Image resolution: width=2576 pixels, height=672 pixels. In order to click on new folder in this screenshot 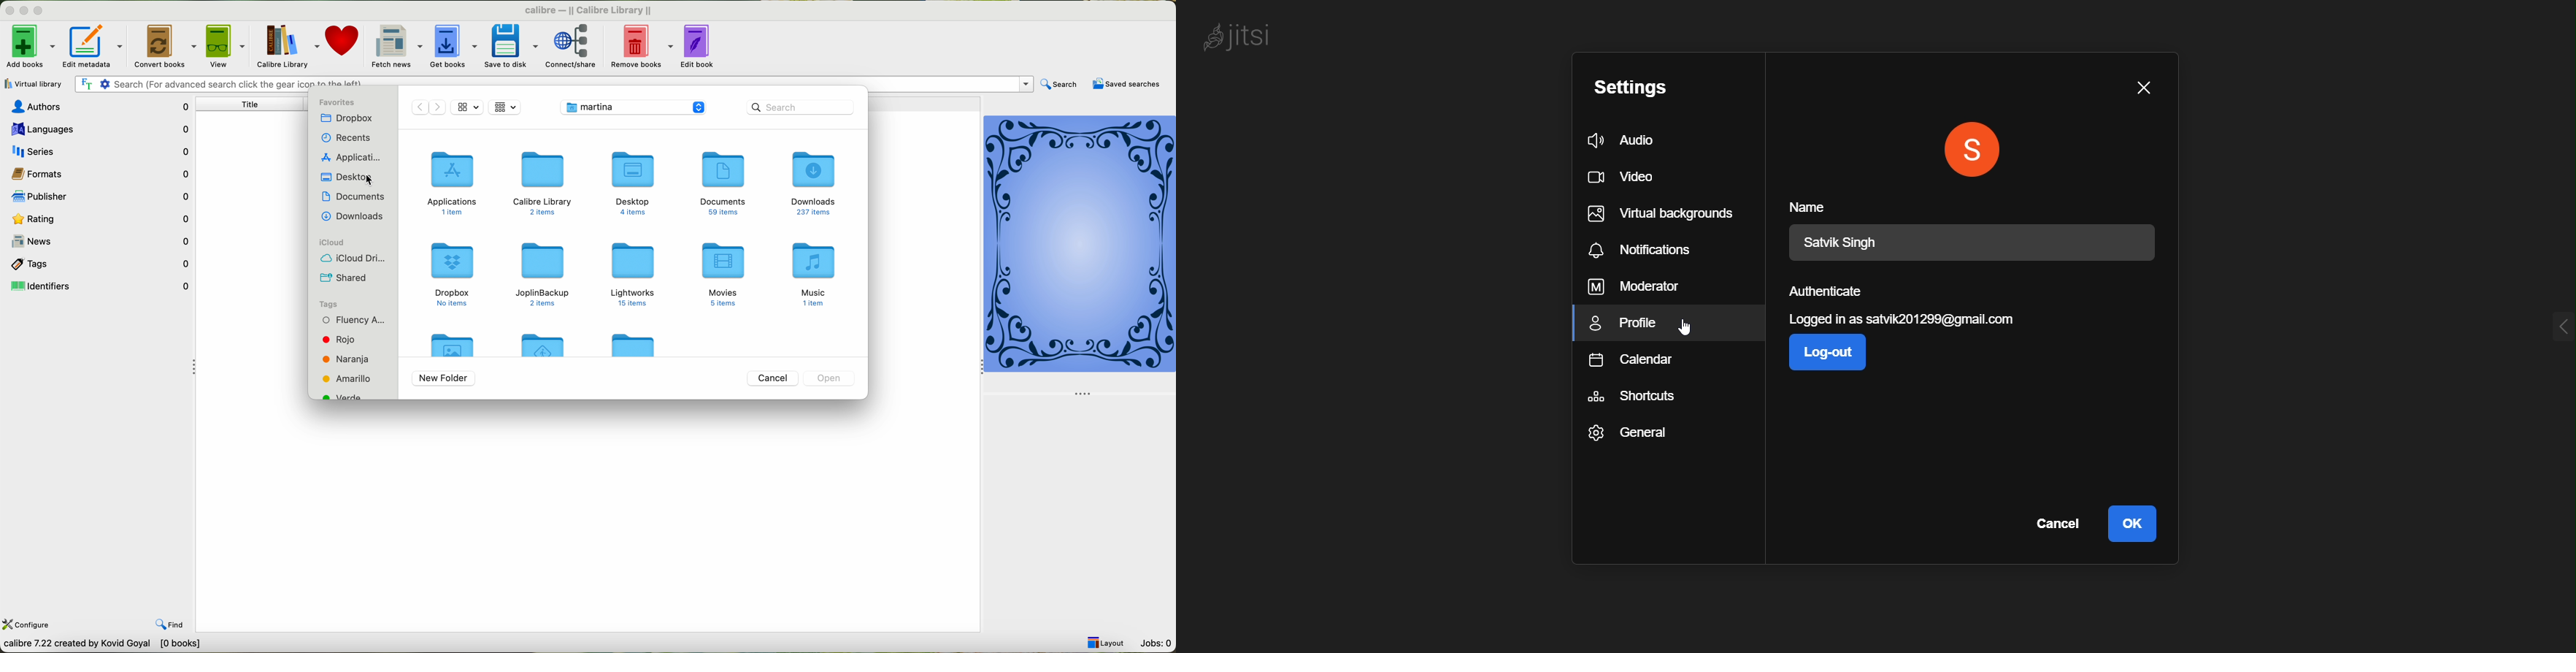, I will do `click(441, 377)`.